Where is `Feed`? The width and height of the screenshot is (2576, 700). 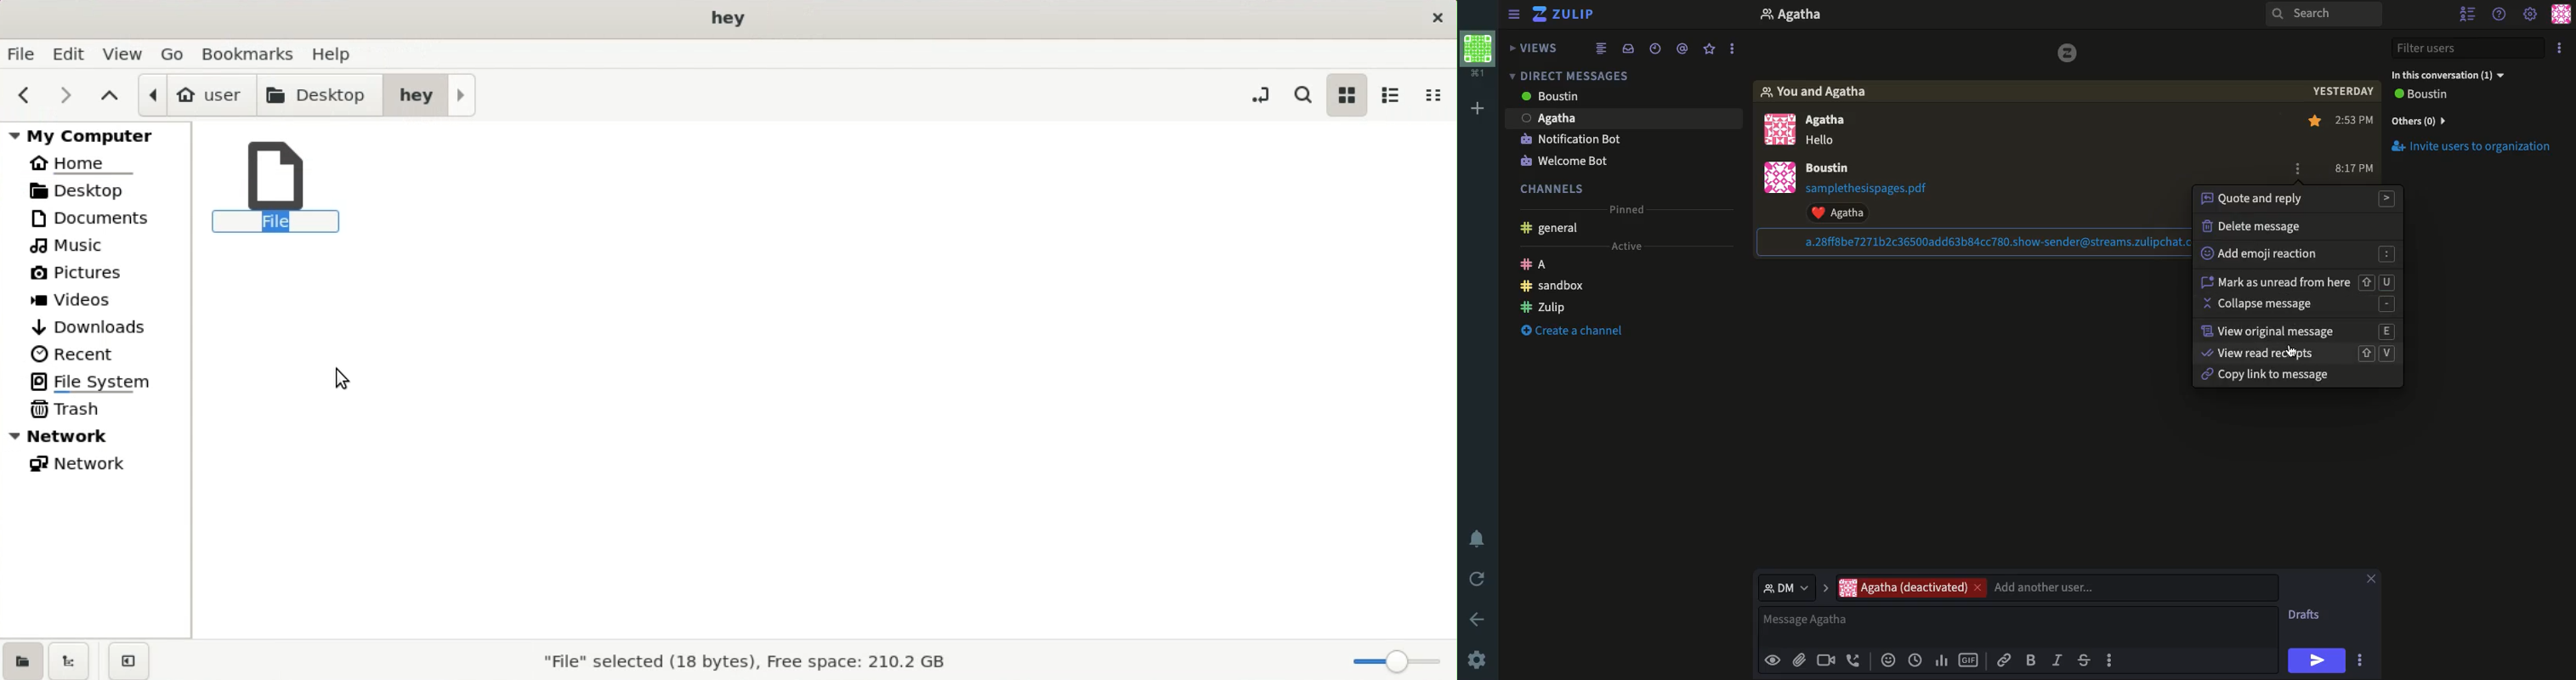 Feed is located at coordinates (1603, 47).